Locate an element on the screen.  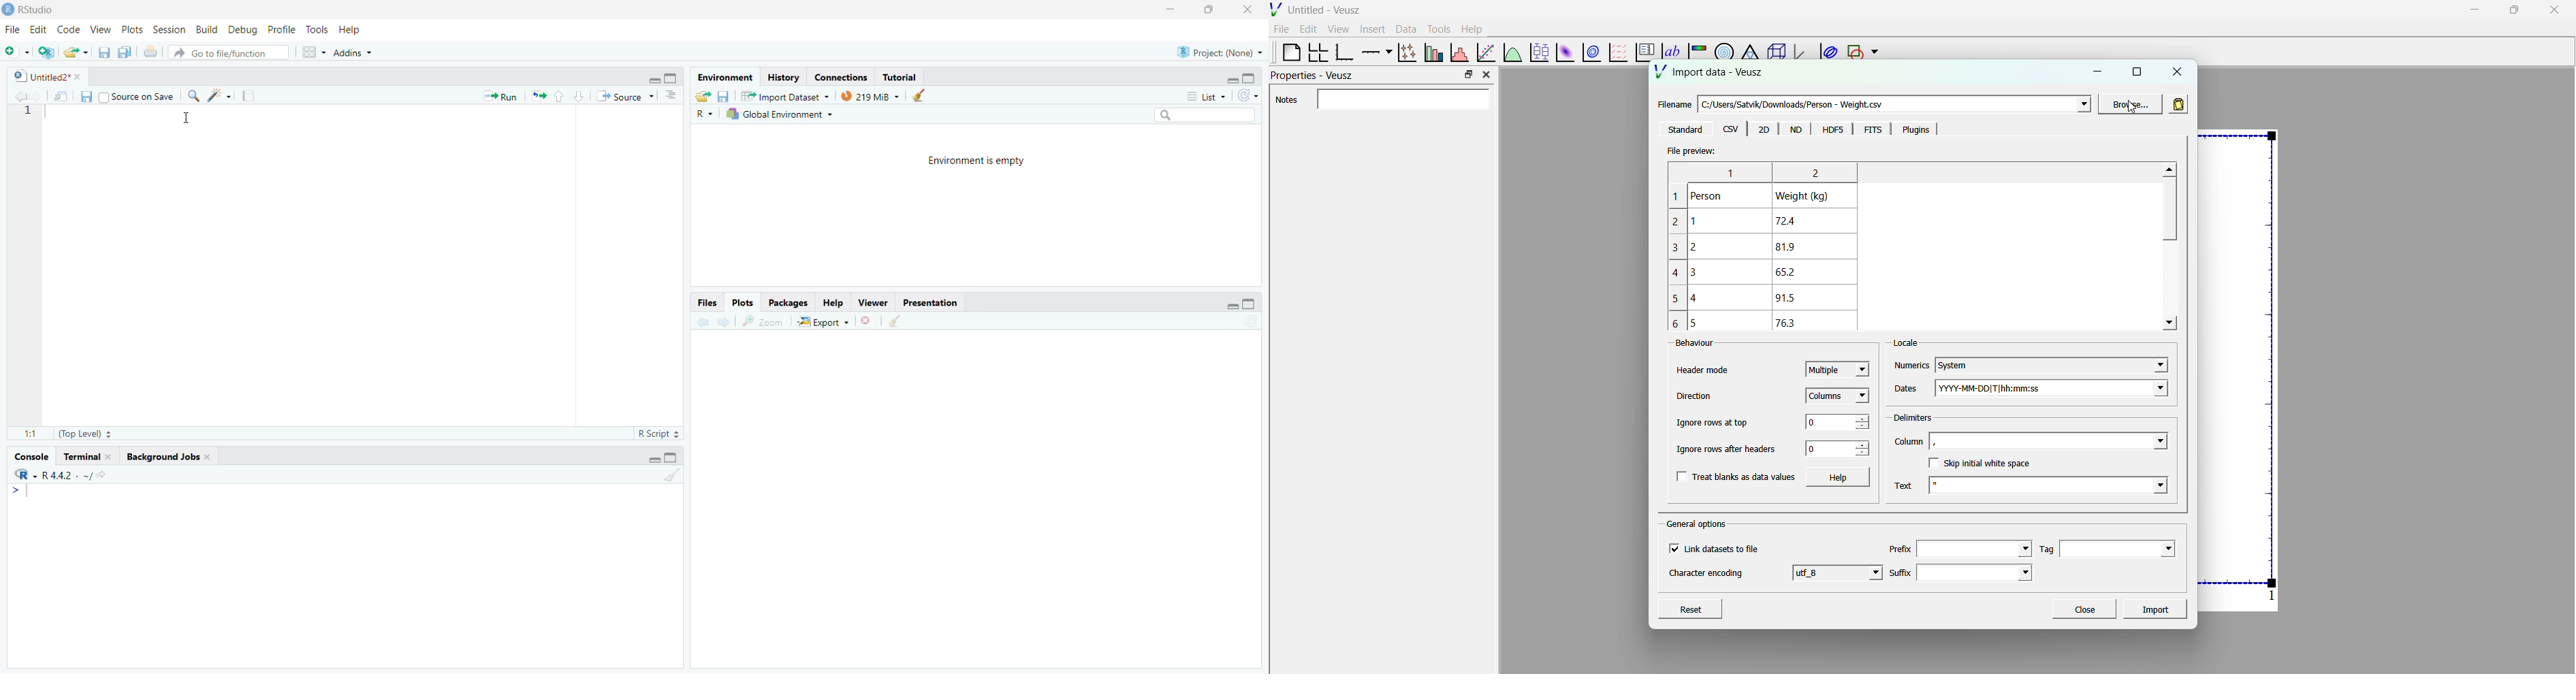
Terminal is located at coordinates (87, 457).